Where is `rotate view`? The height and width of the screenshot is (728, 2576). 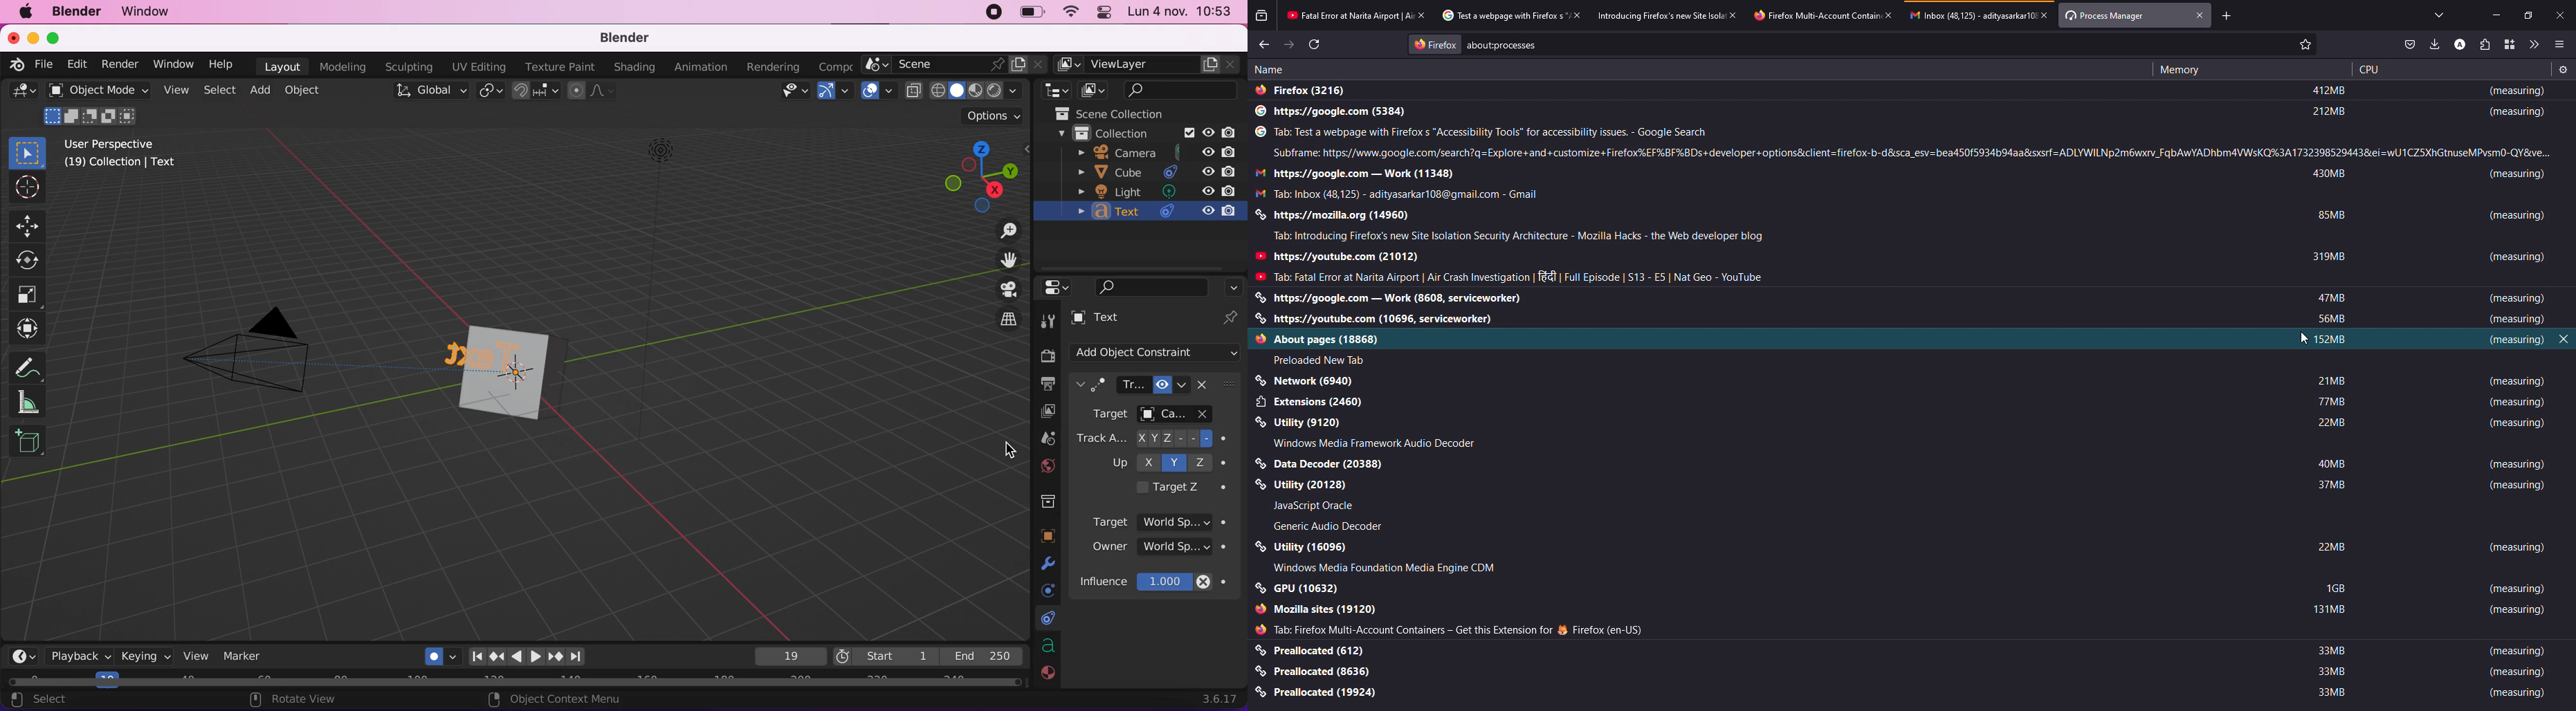
rotate view is located at coordinates (323, 701).